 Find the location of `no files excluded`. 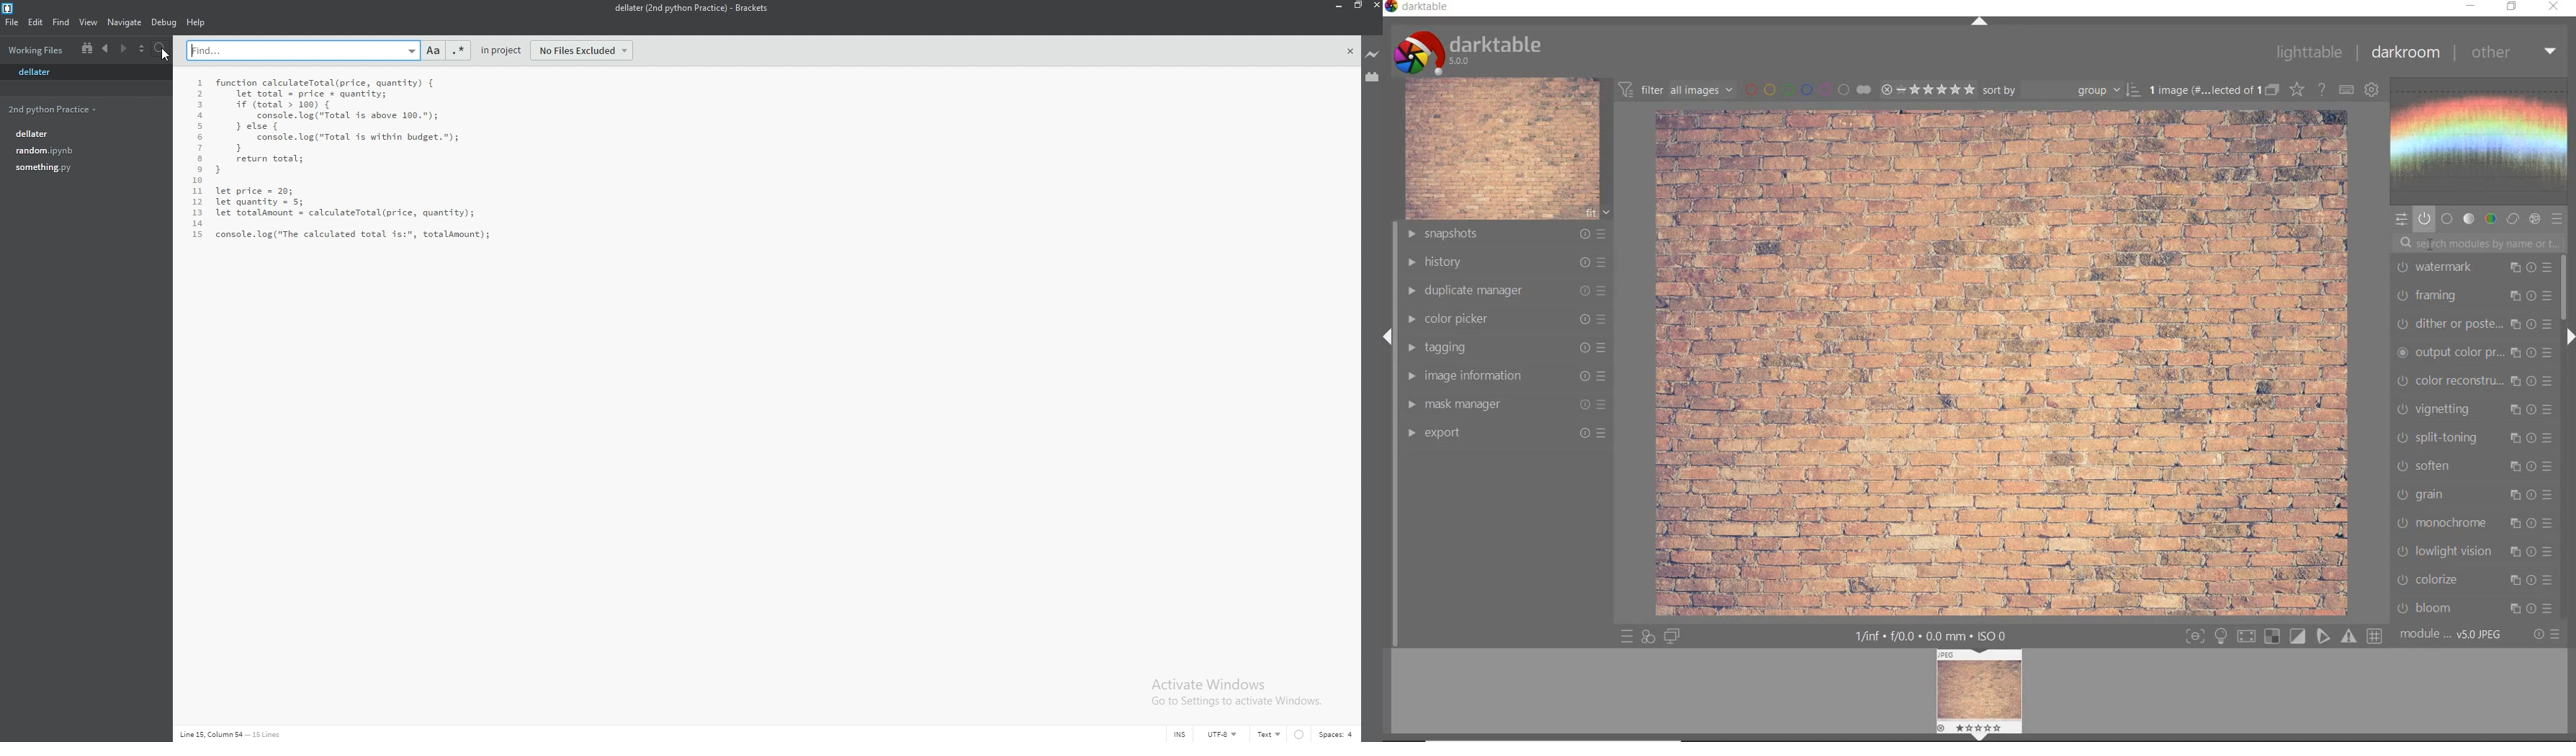

no files excluded is located at coordinates (582, 50).